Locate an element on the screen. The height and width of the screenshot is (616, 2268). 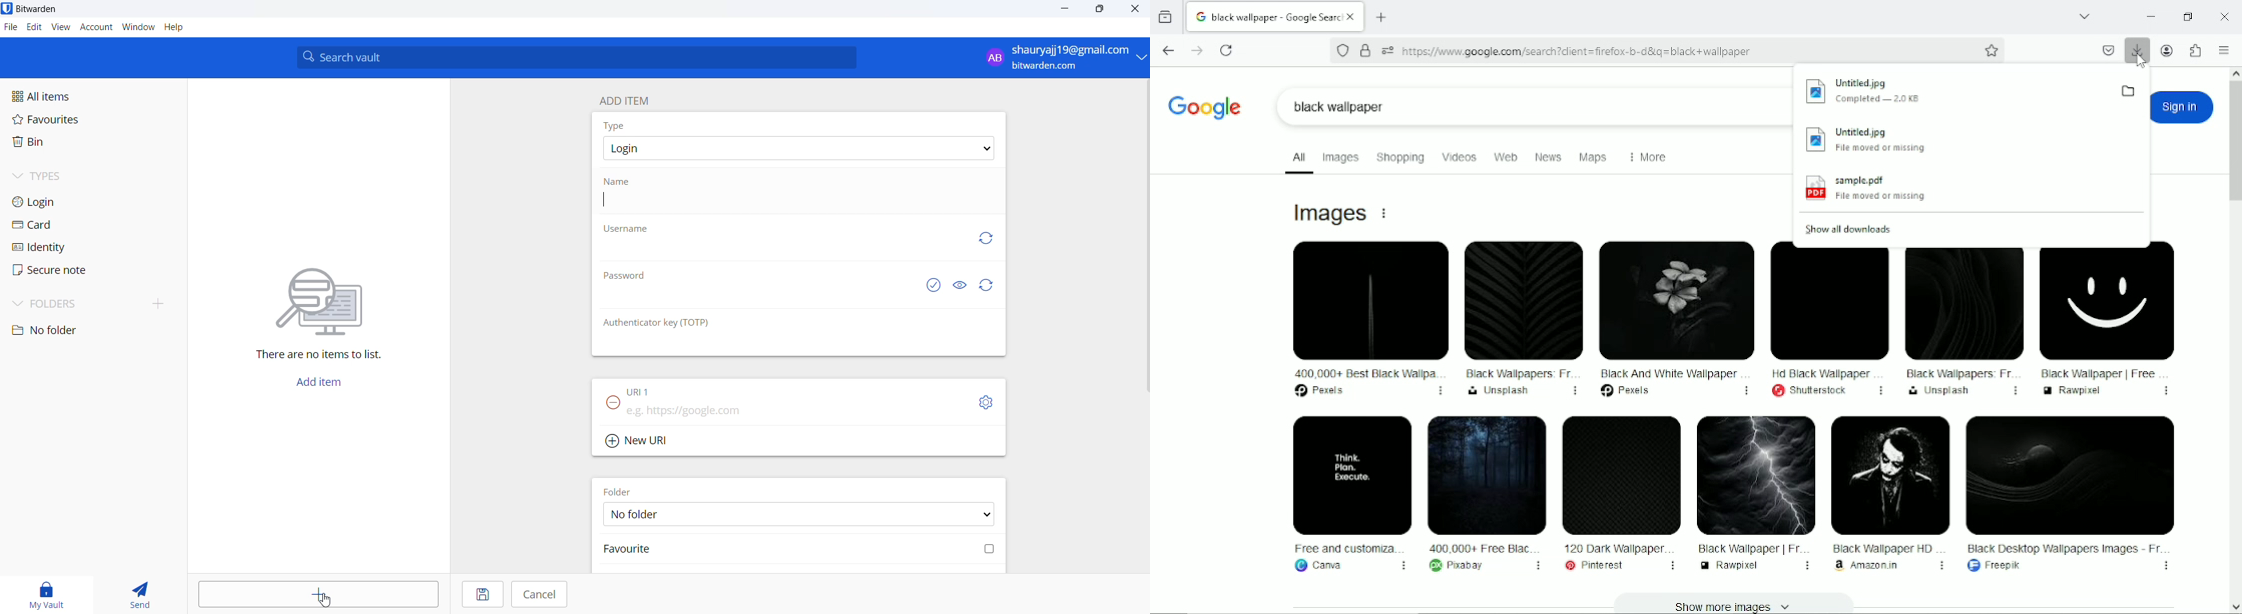
username input box is located at coordinates (784, 253).